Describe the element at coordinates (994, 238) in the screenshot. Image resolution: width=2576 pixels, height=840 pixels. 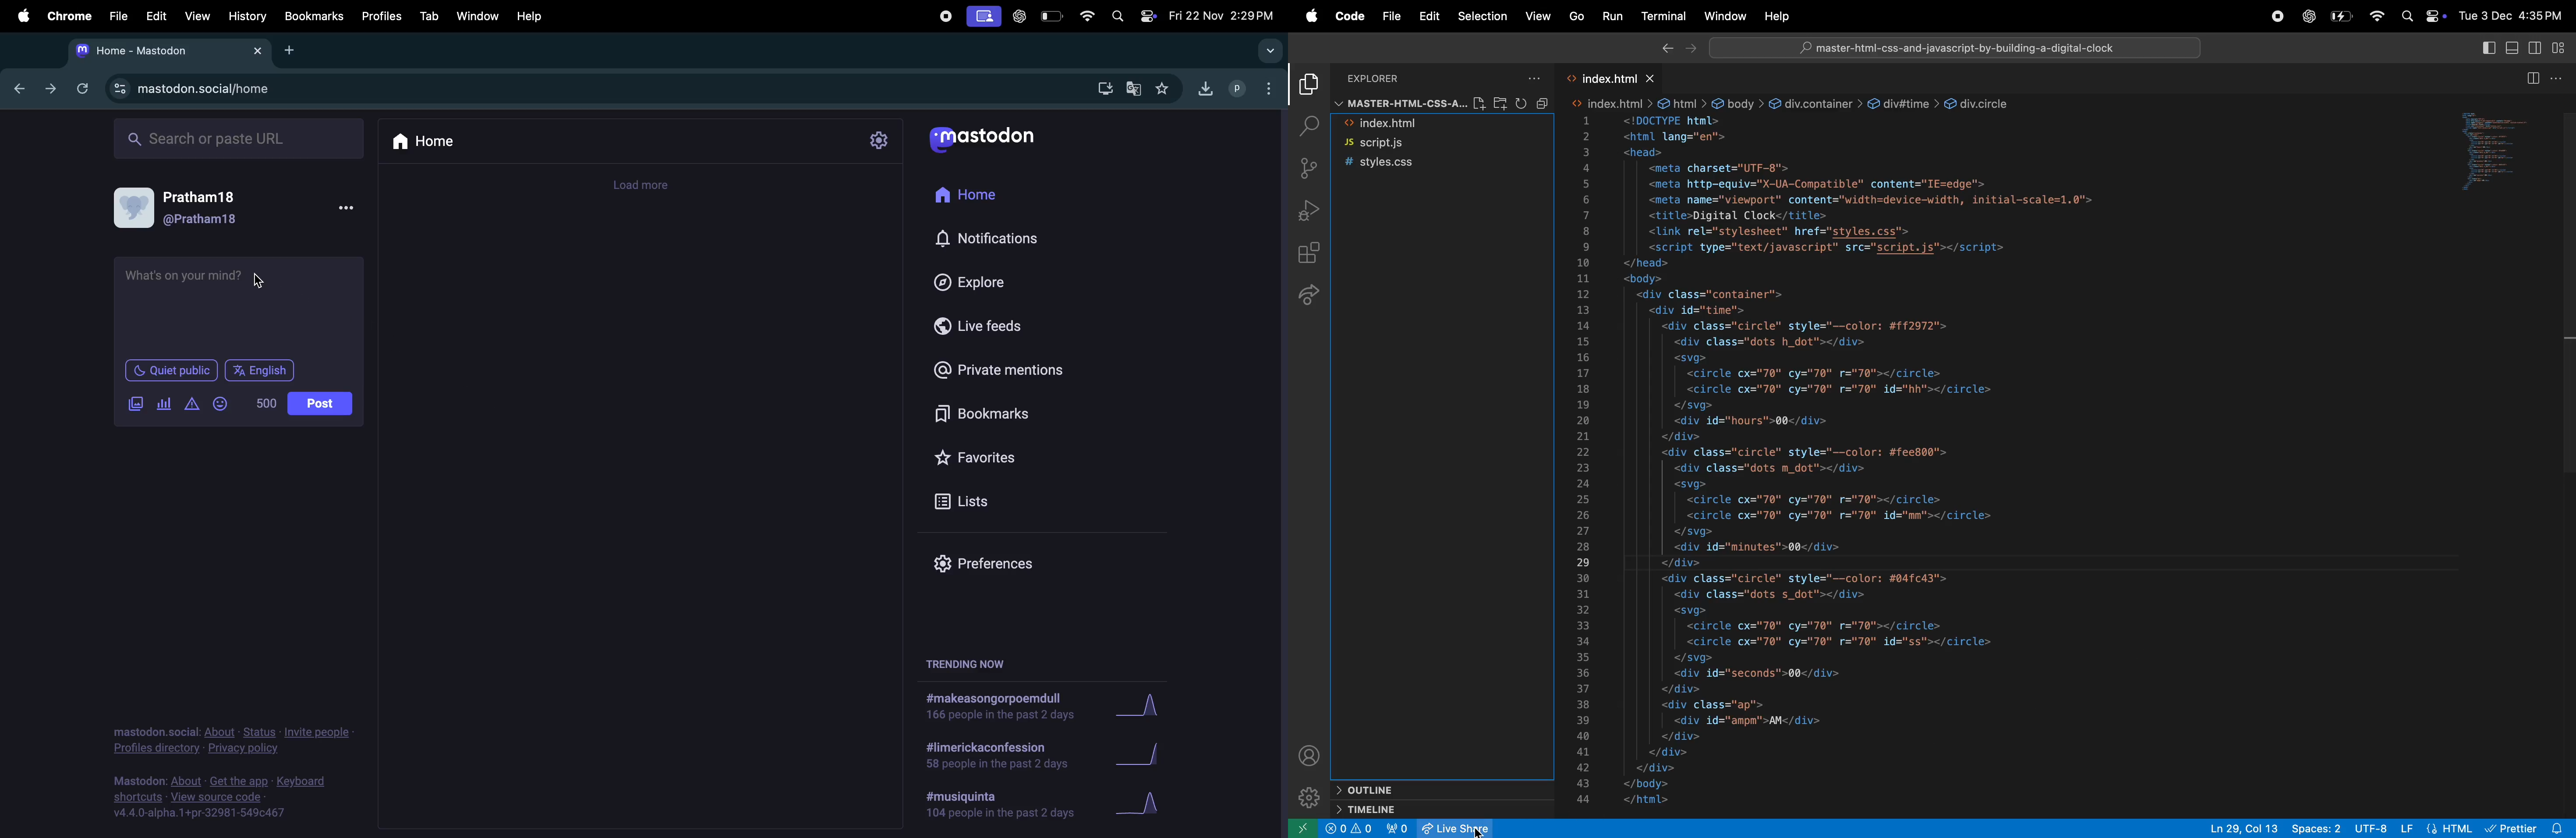
I see `notifications` at that location.